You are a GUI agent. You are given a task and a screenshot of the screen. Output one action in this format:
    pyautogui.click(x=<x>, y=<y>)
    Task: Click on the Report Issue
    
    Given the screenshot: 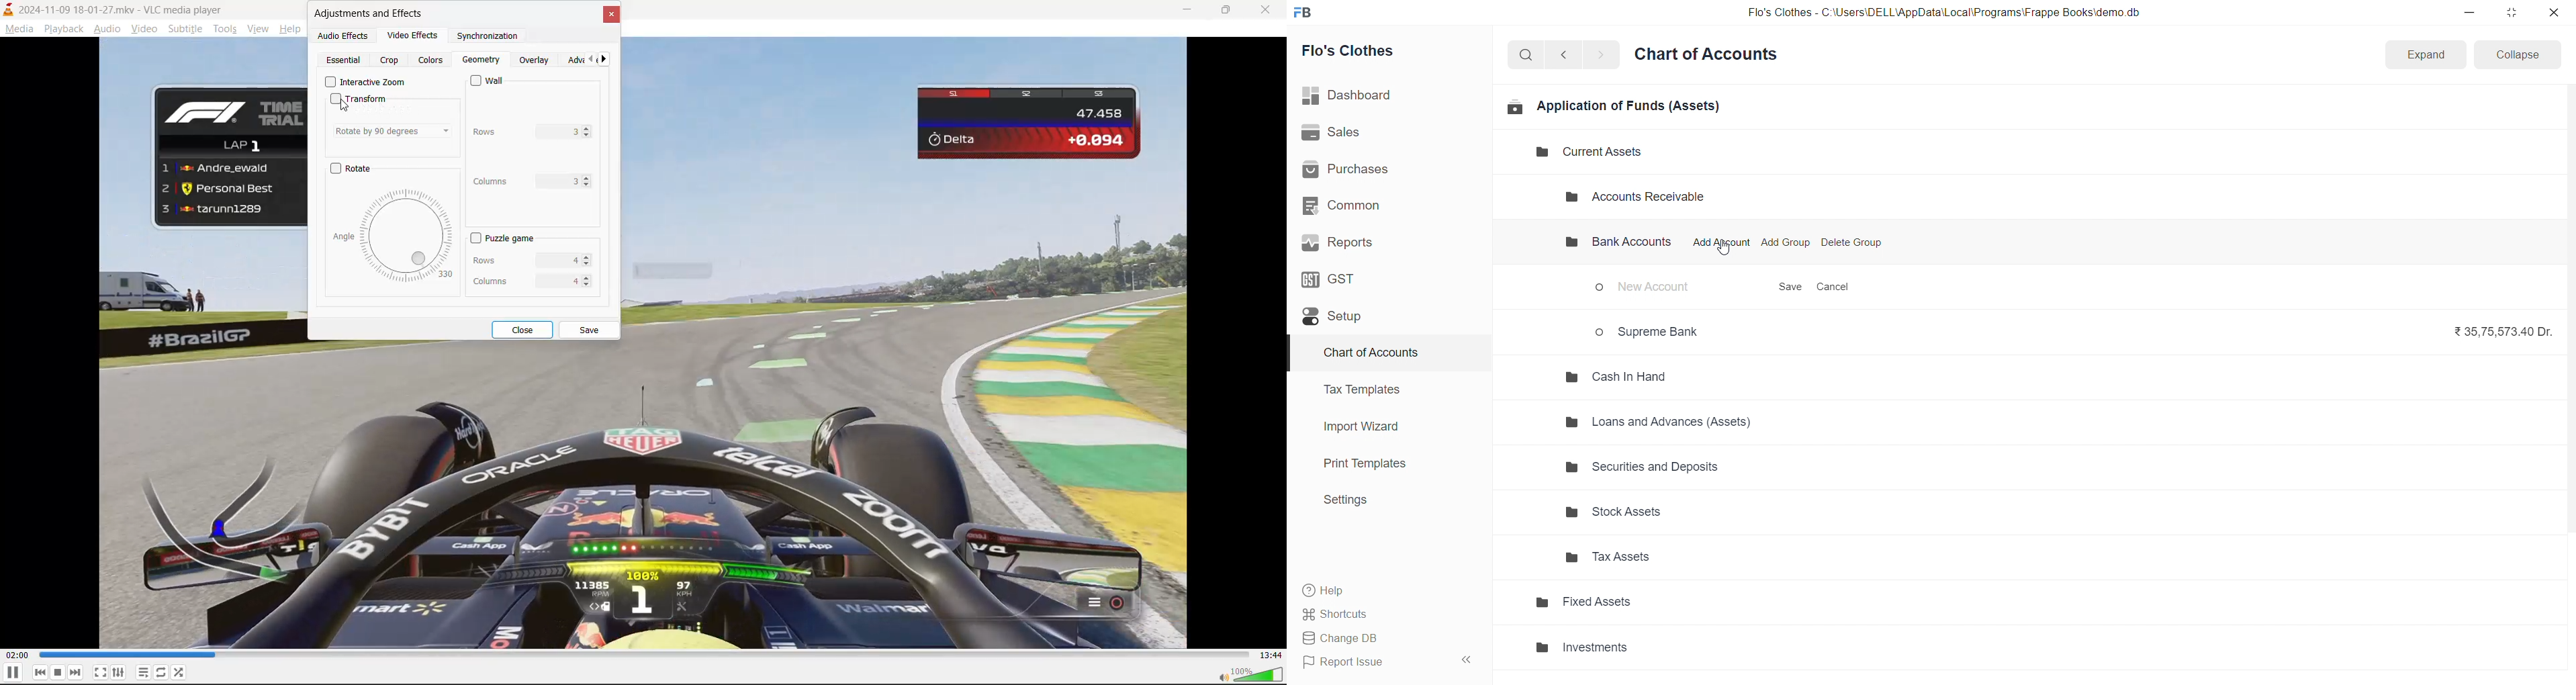 What is the action you would take?
    pyautogui.click(x=1370, y=662)
    